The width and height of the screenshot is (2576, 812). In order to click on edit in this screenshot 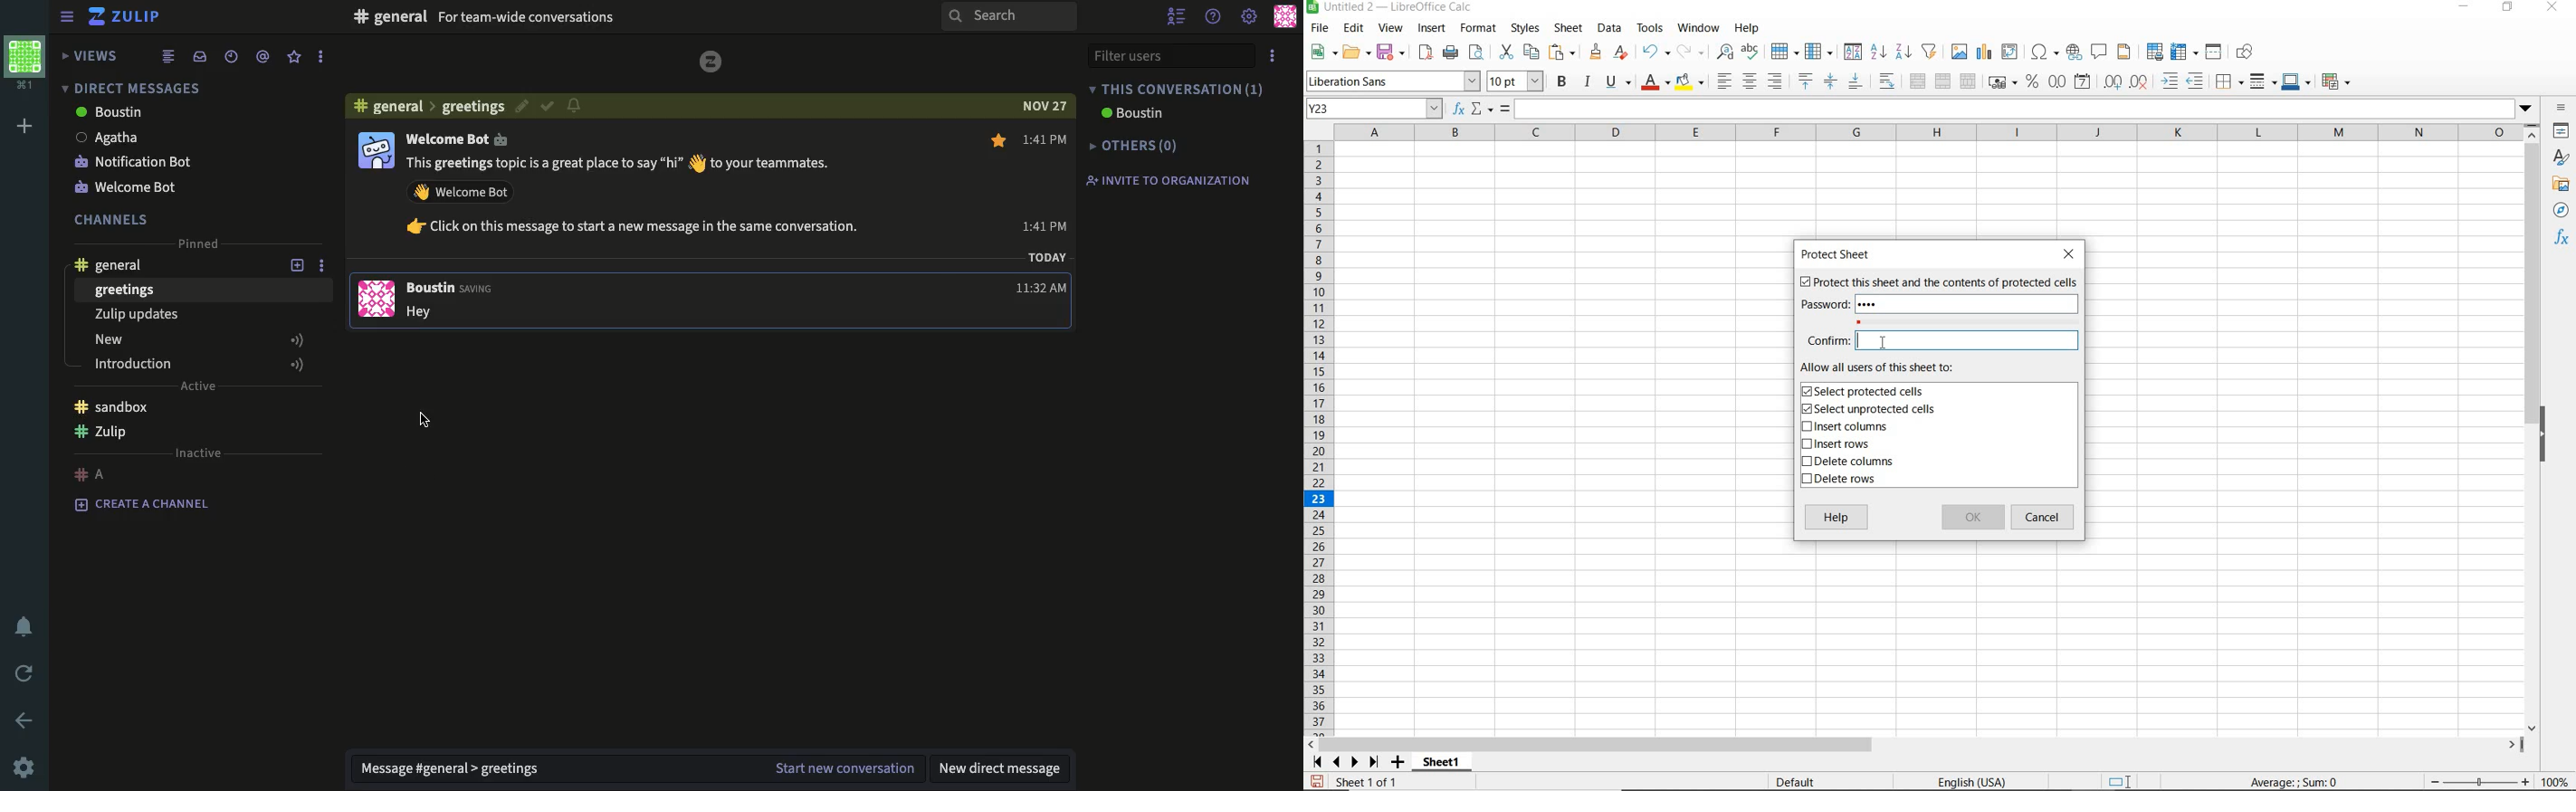, I will do `click(519, 106)`.